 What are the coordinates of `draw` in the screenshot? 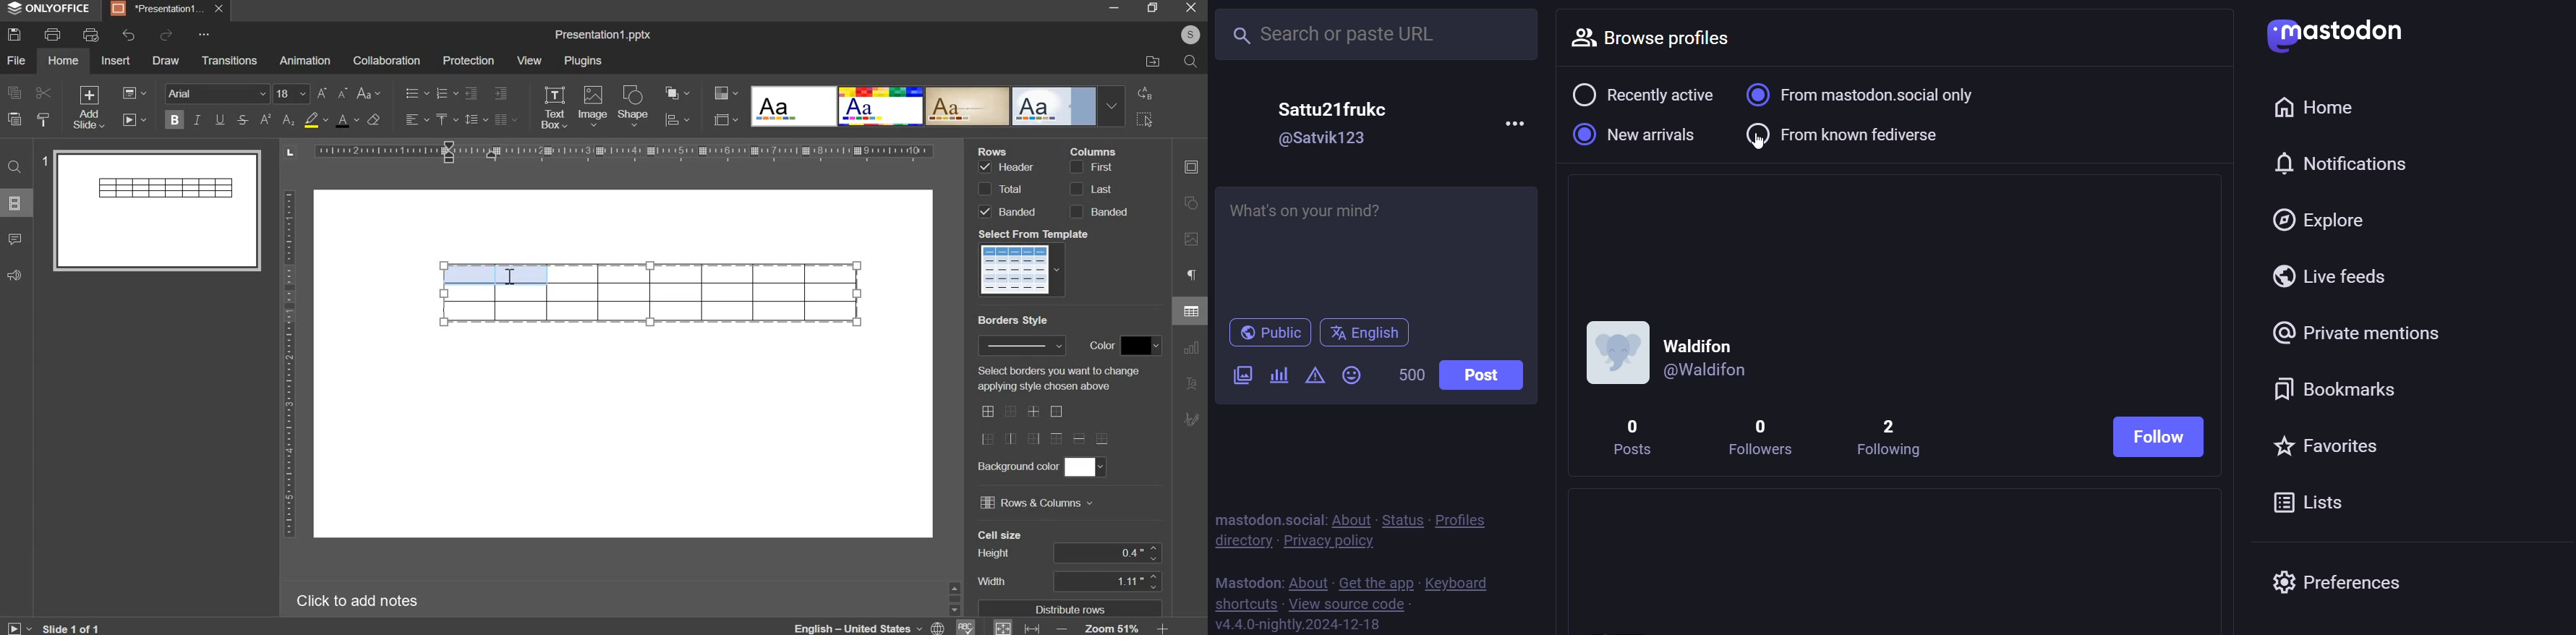 It's located at (166, 60).